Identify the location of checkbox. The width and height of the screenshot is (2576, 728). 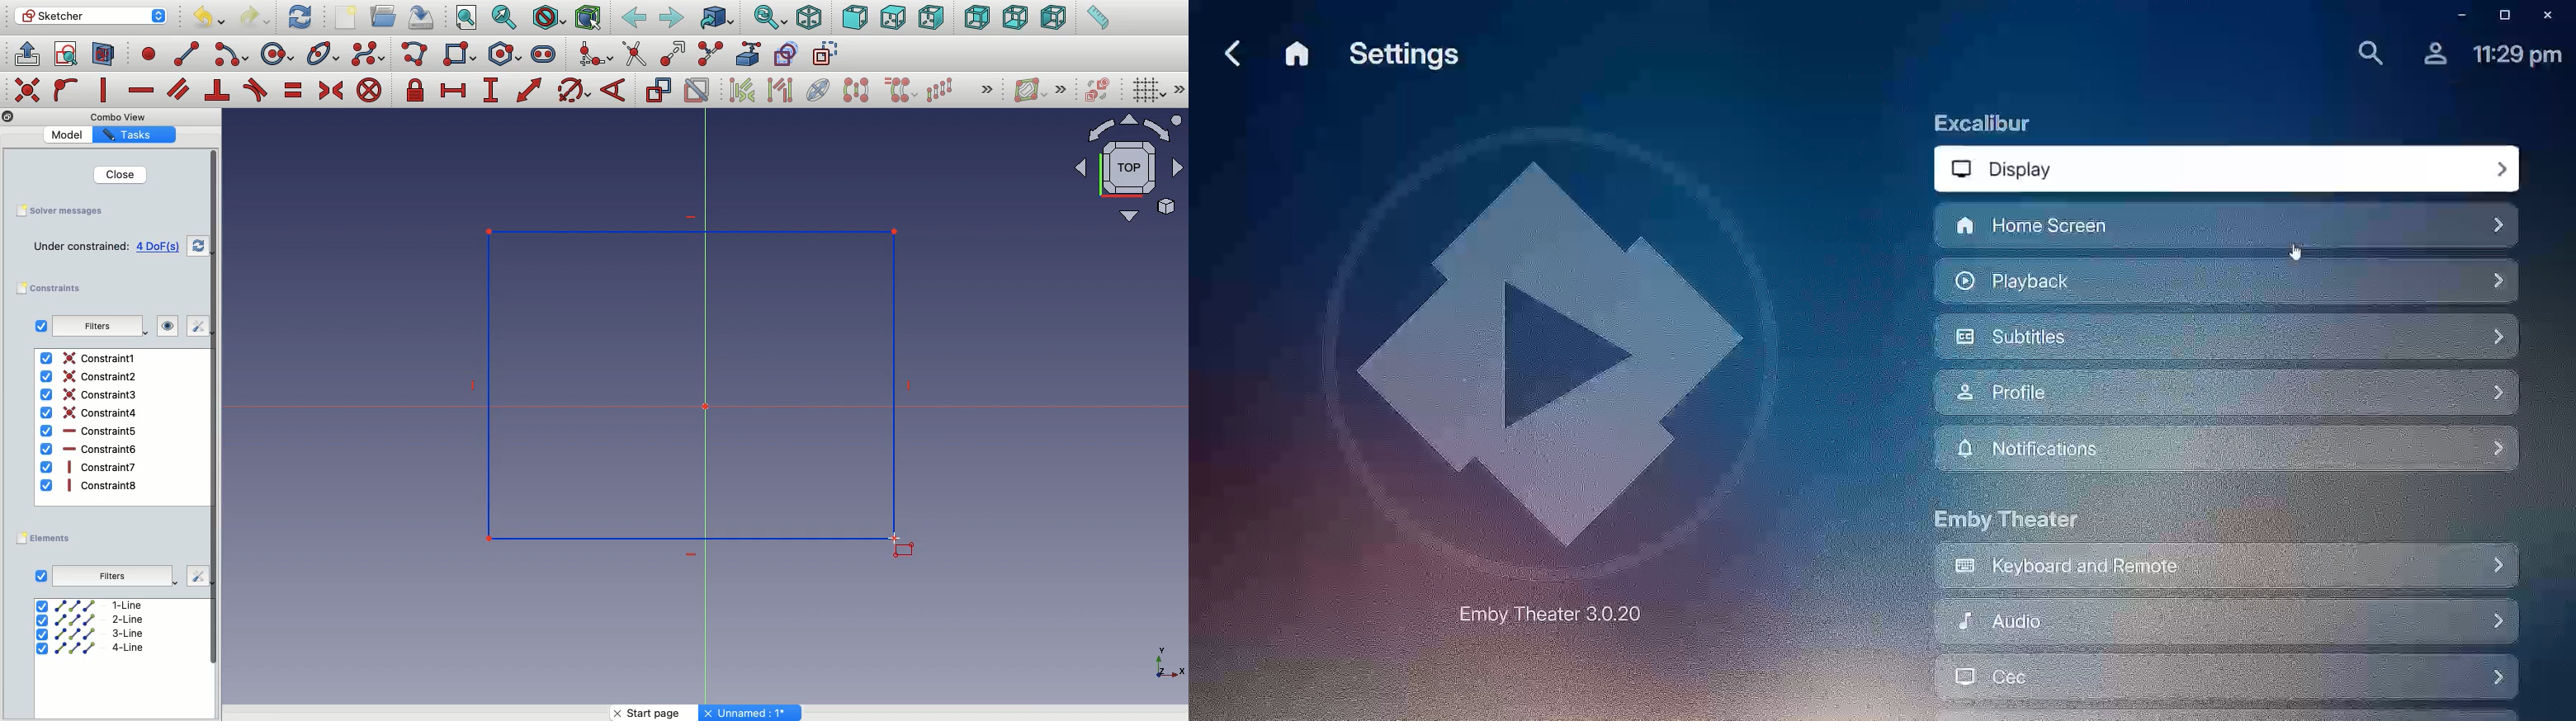
(40, 326).